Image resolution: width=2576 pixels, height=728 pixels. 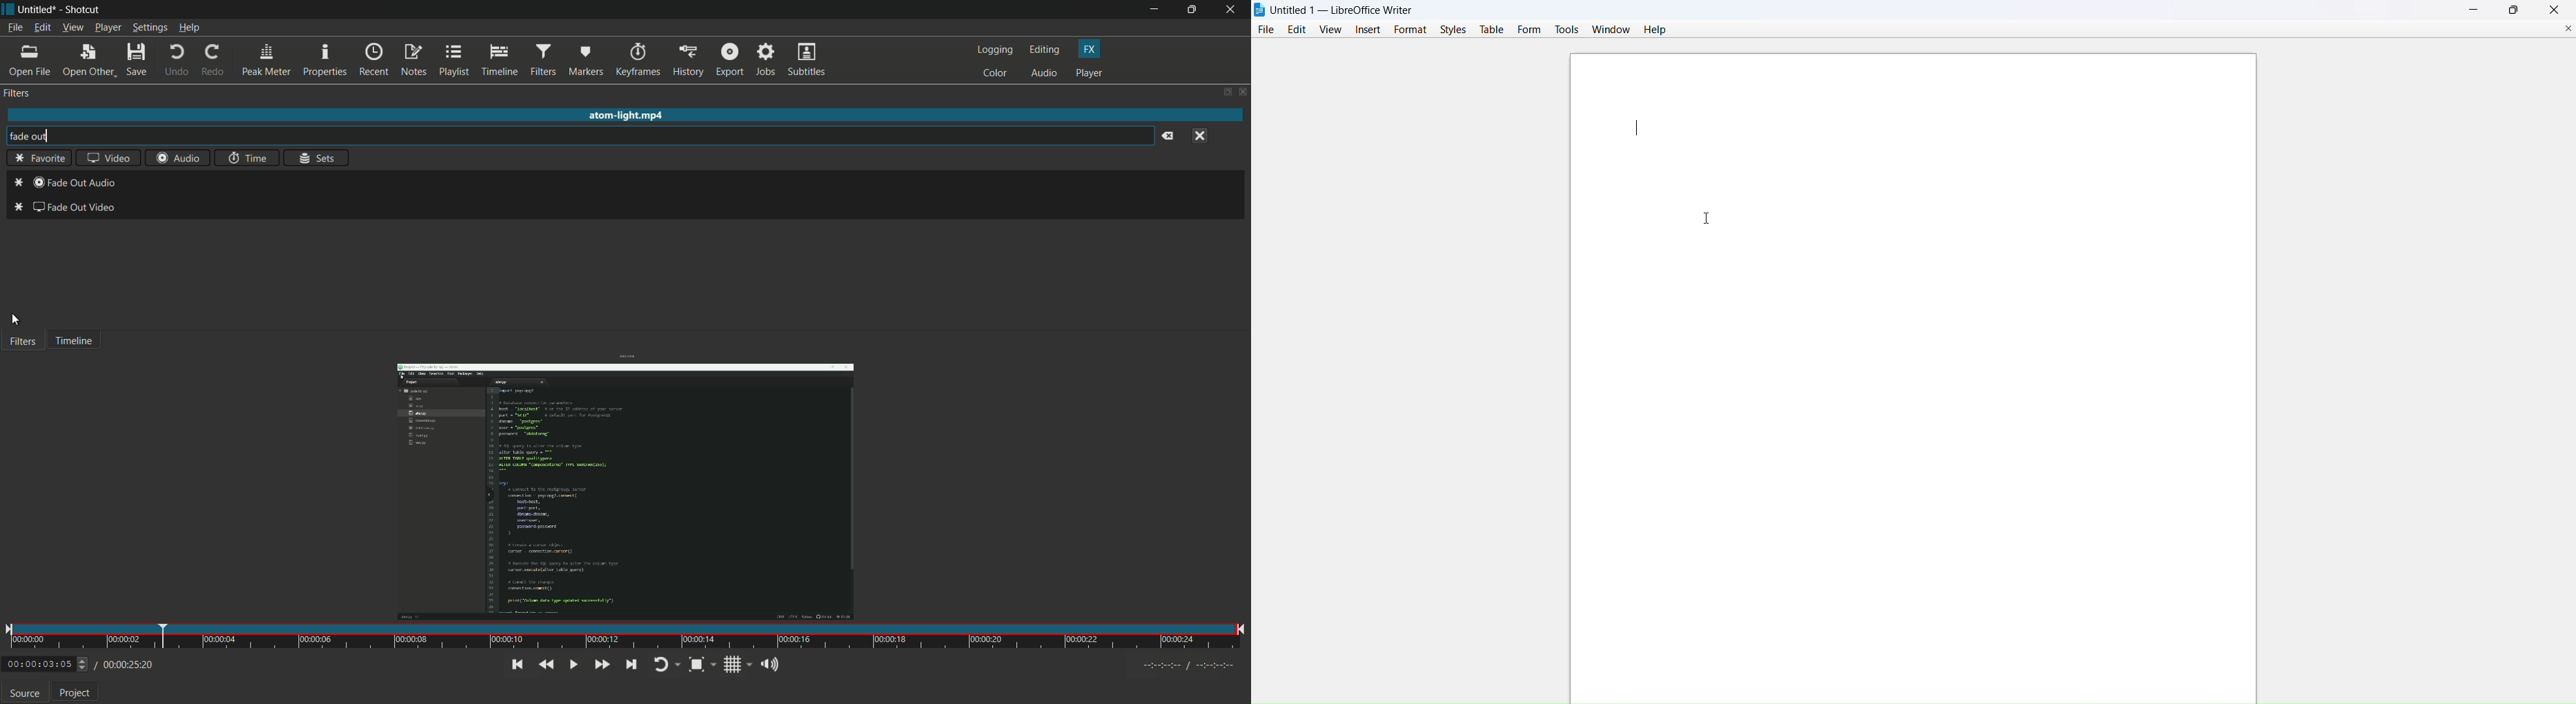 What do you see at coordinates (729, 59) in the screenshot?
I see `export` at bounding box center [729, 59].